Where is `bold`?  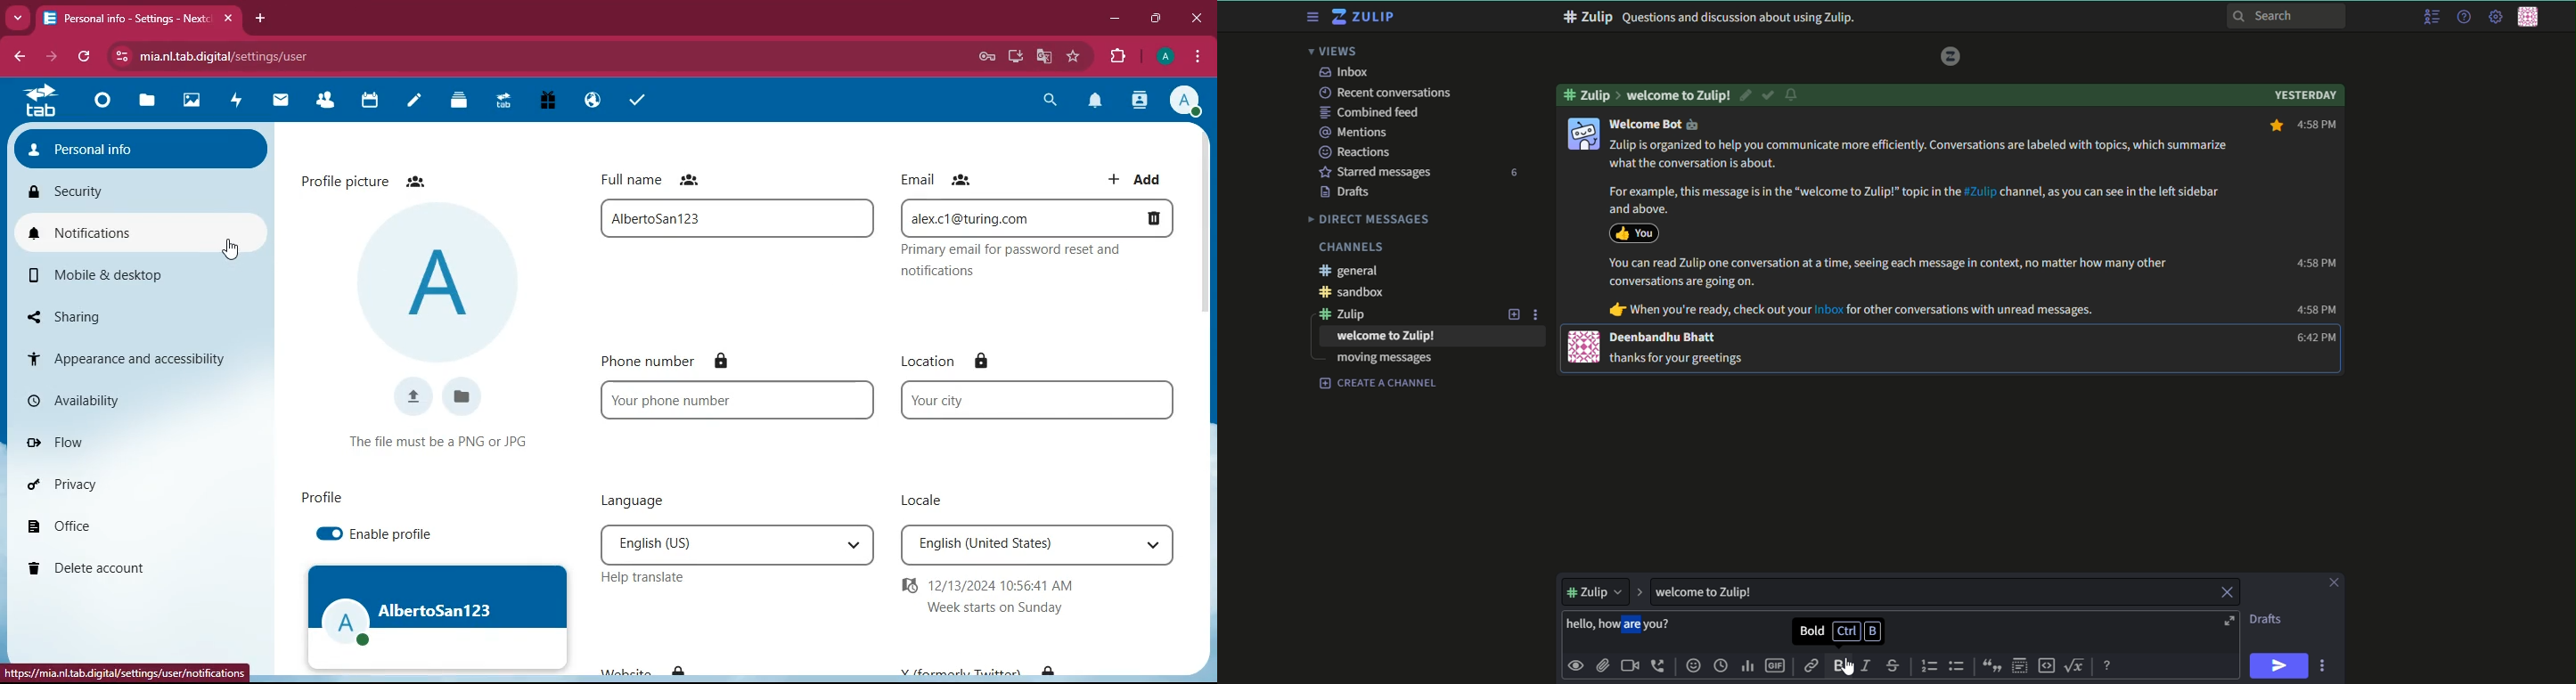 bold is located at coordinates (1842, 667).